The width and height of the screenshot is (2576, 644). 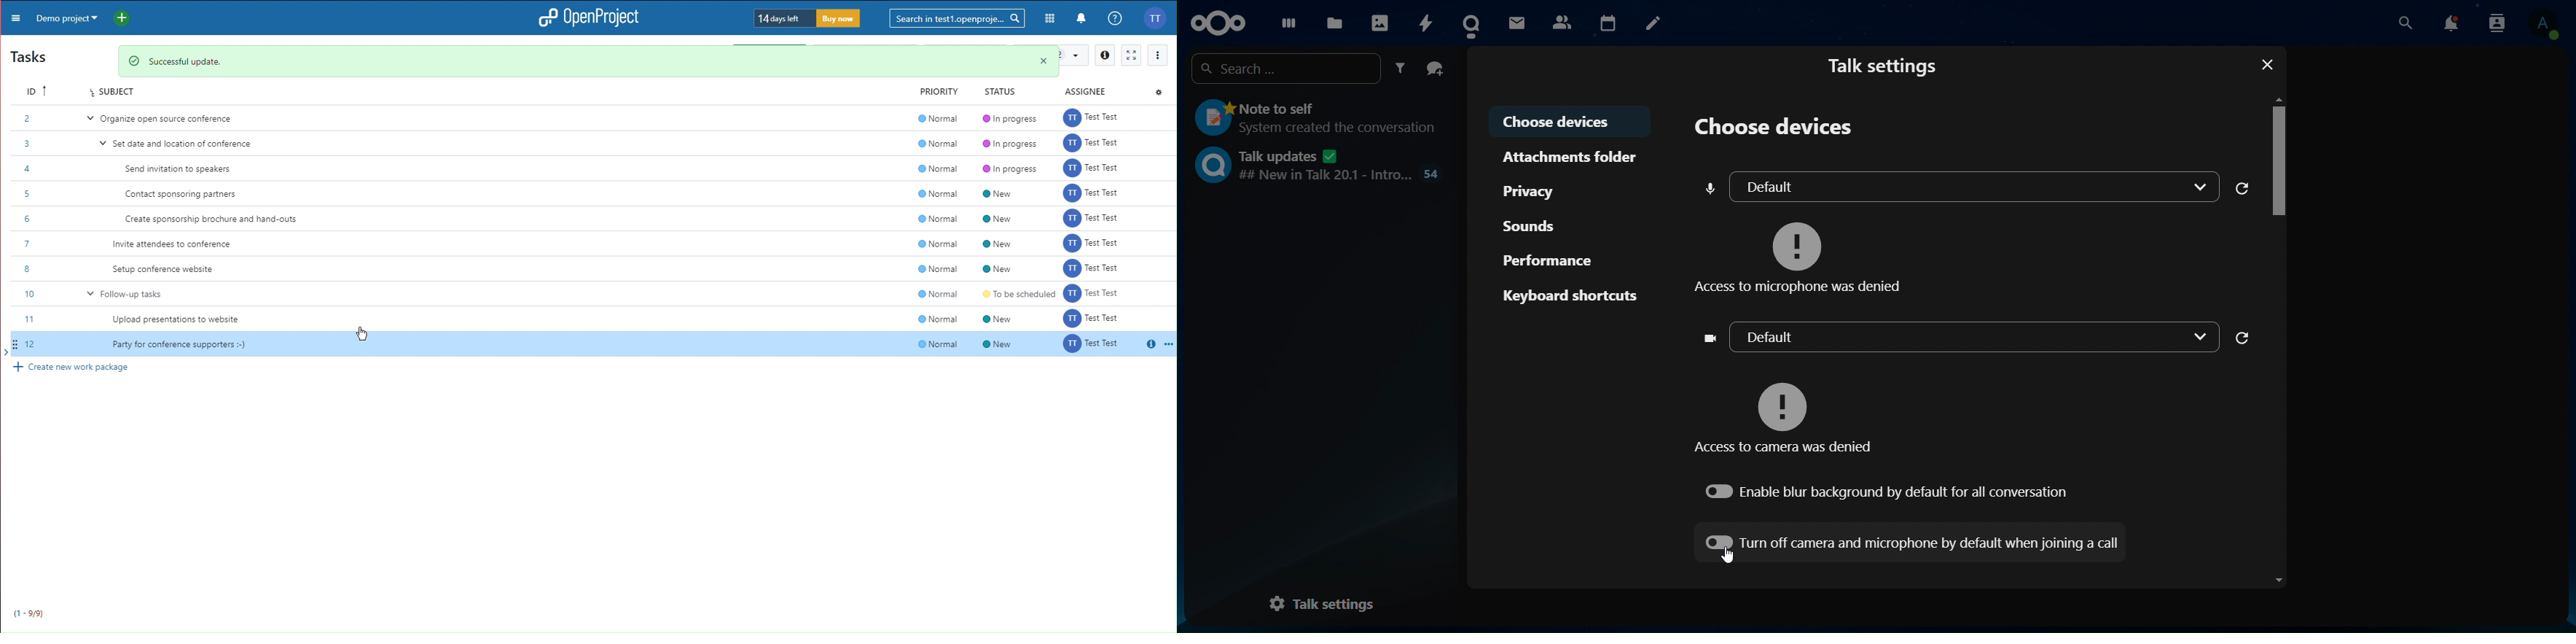 I want to click on info, so click(x=1148, y=342).